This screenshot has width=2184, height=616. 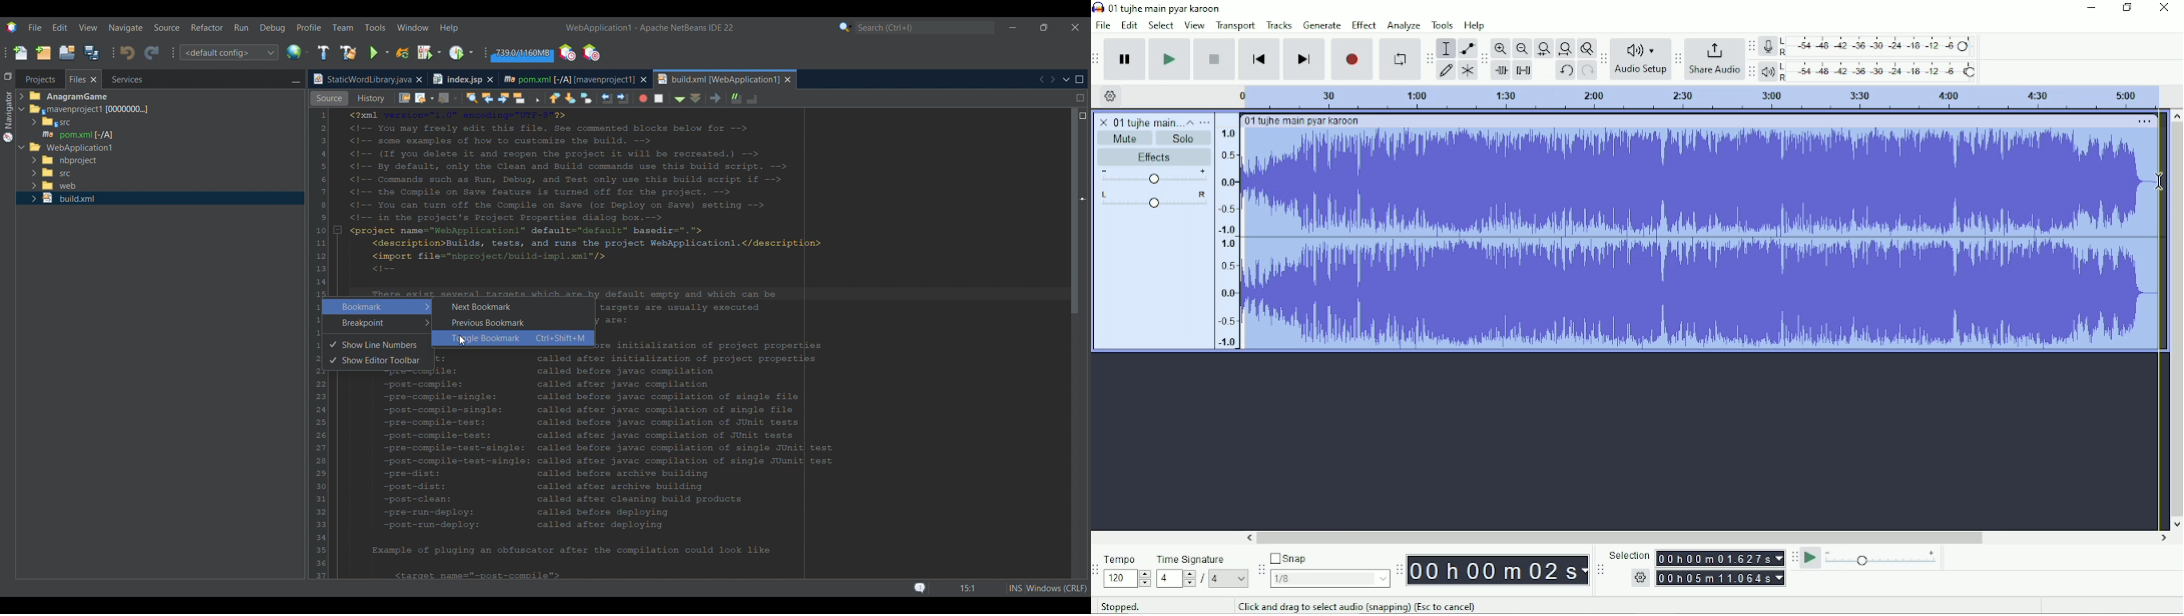 I want to click on Select, so click(x=1162, y=25).